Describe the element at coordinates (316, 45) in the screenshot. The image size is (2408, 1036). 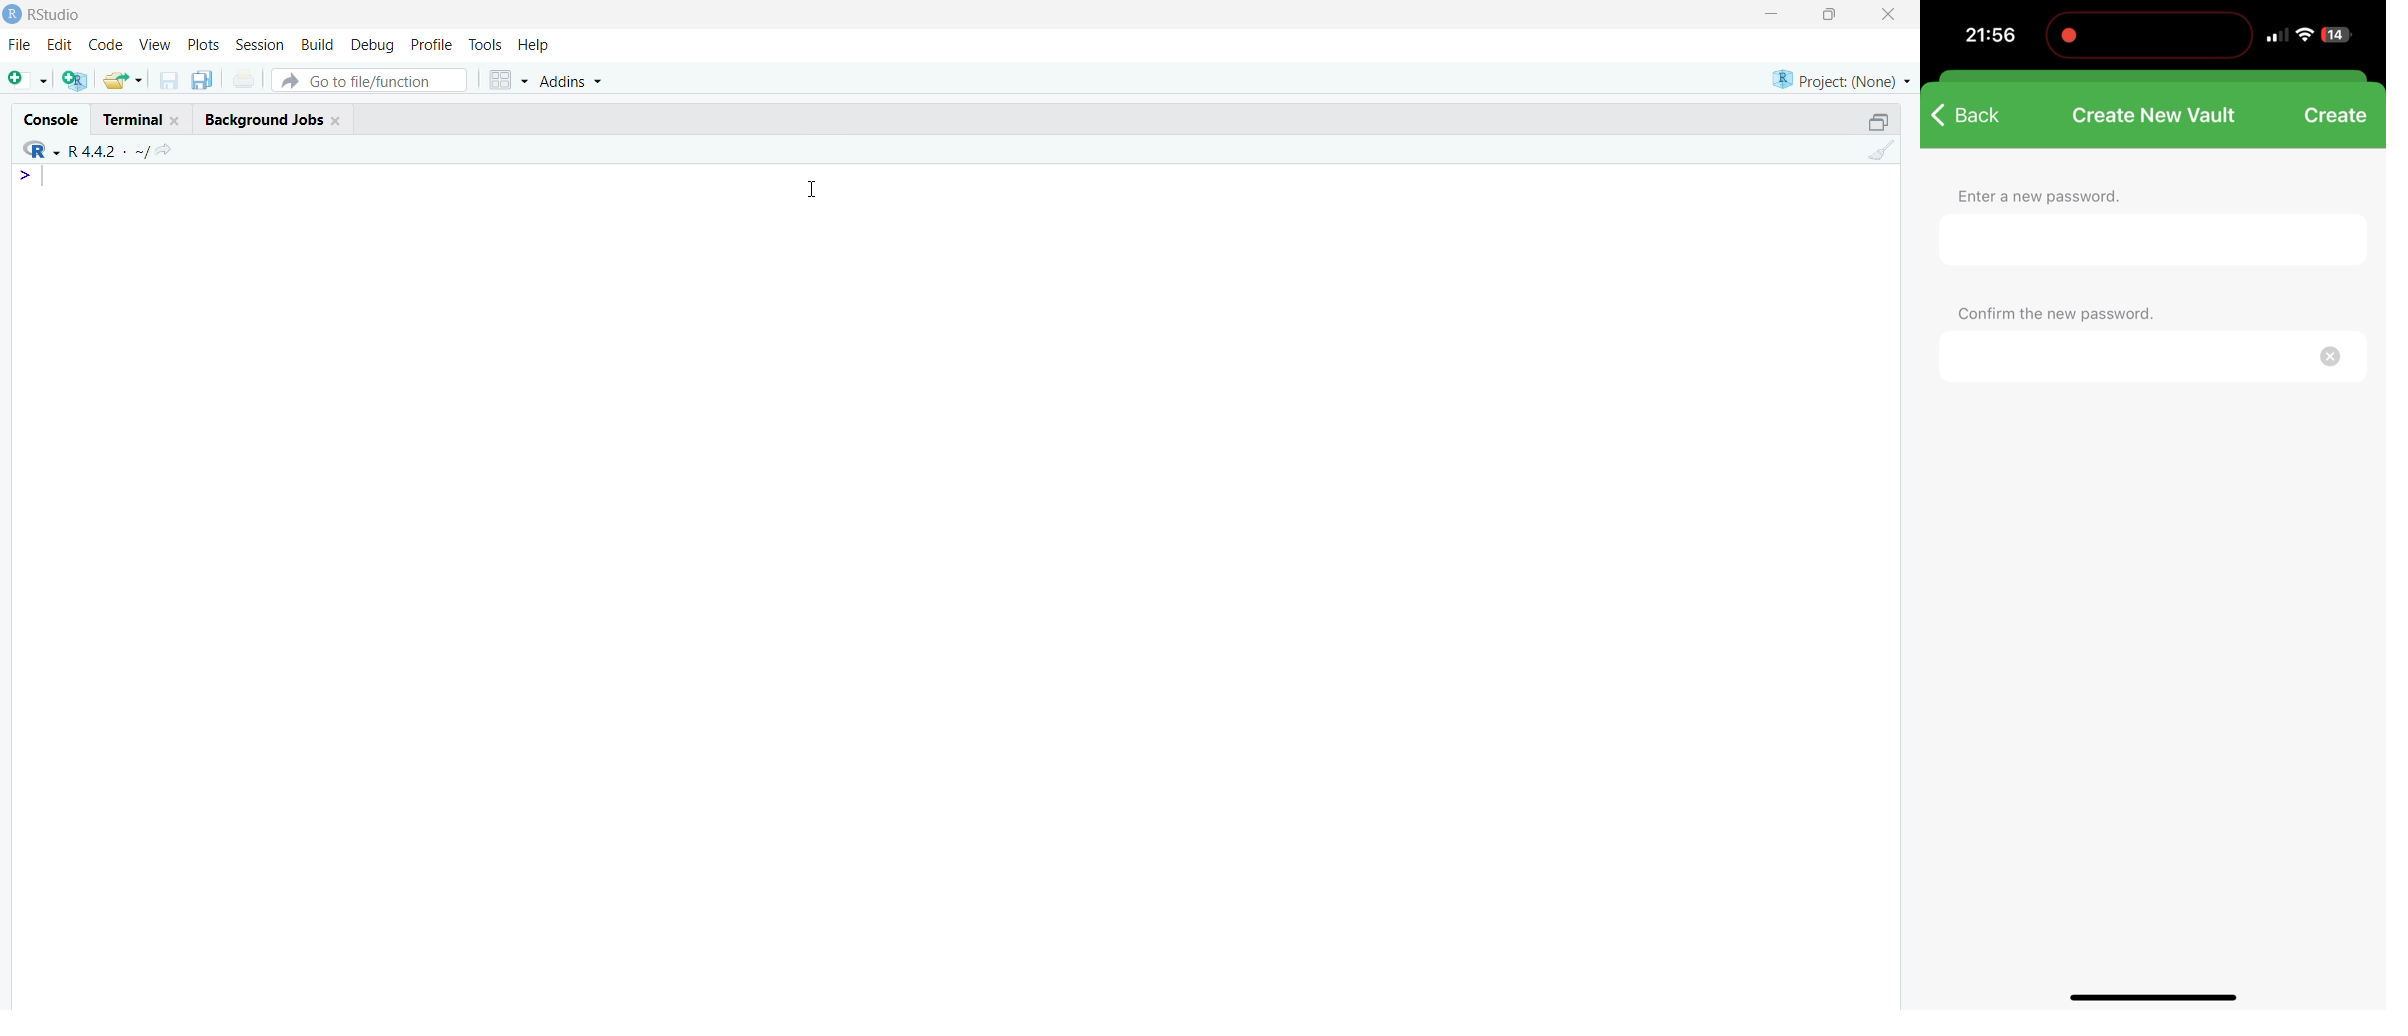
I see `build` at that location.